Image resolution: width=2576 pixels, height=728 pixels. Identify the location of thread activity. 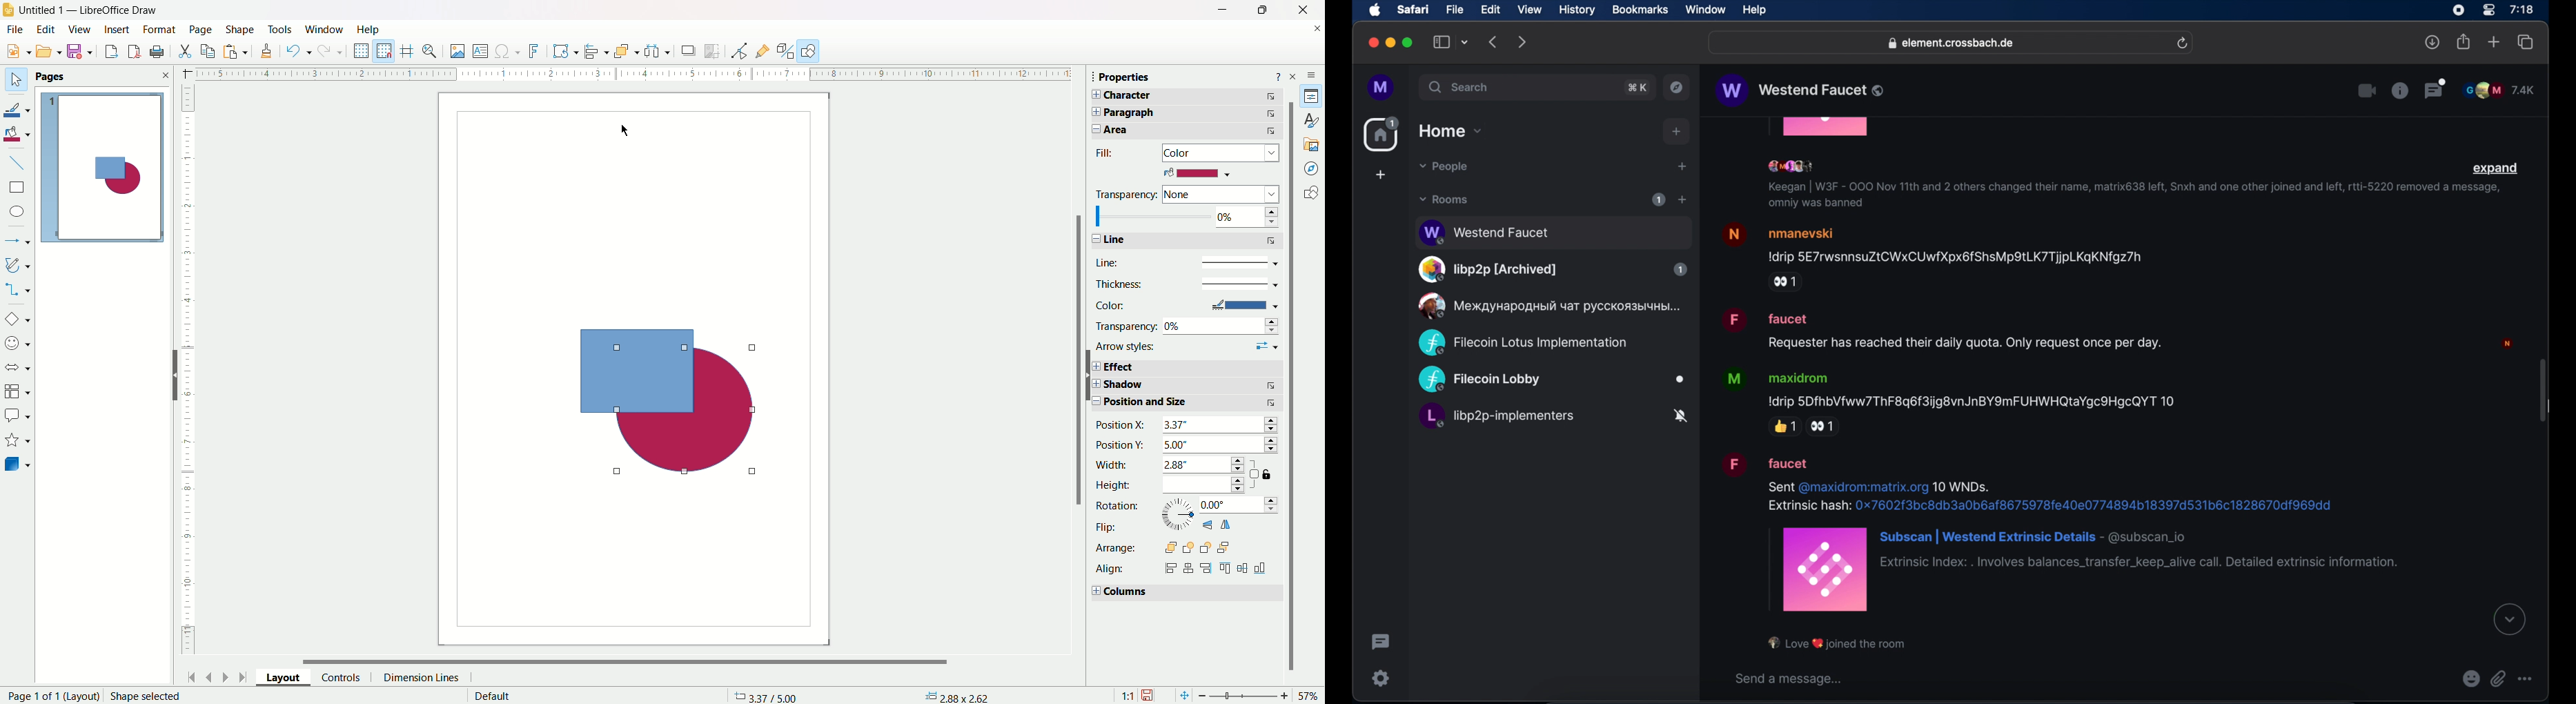
(1382, 642).